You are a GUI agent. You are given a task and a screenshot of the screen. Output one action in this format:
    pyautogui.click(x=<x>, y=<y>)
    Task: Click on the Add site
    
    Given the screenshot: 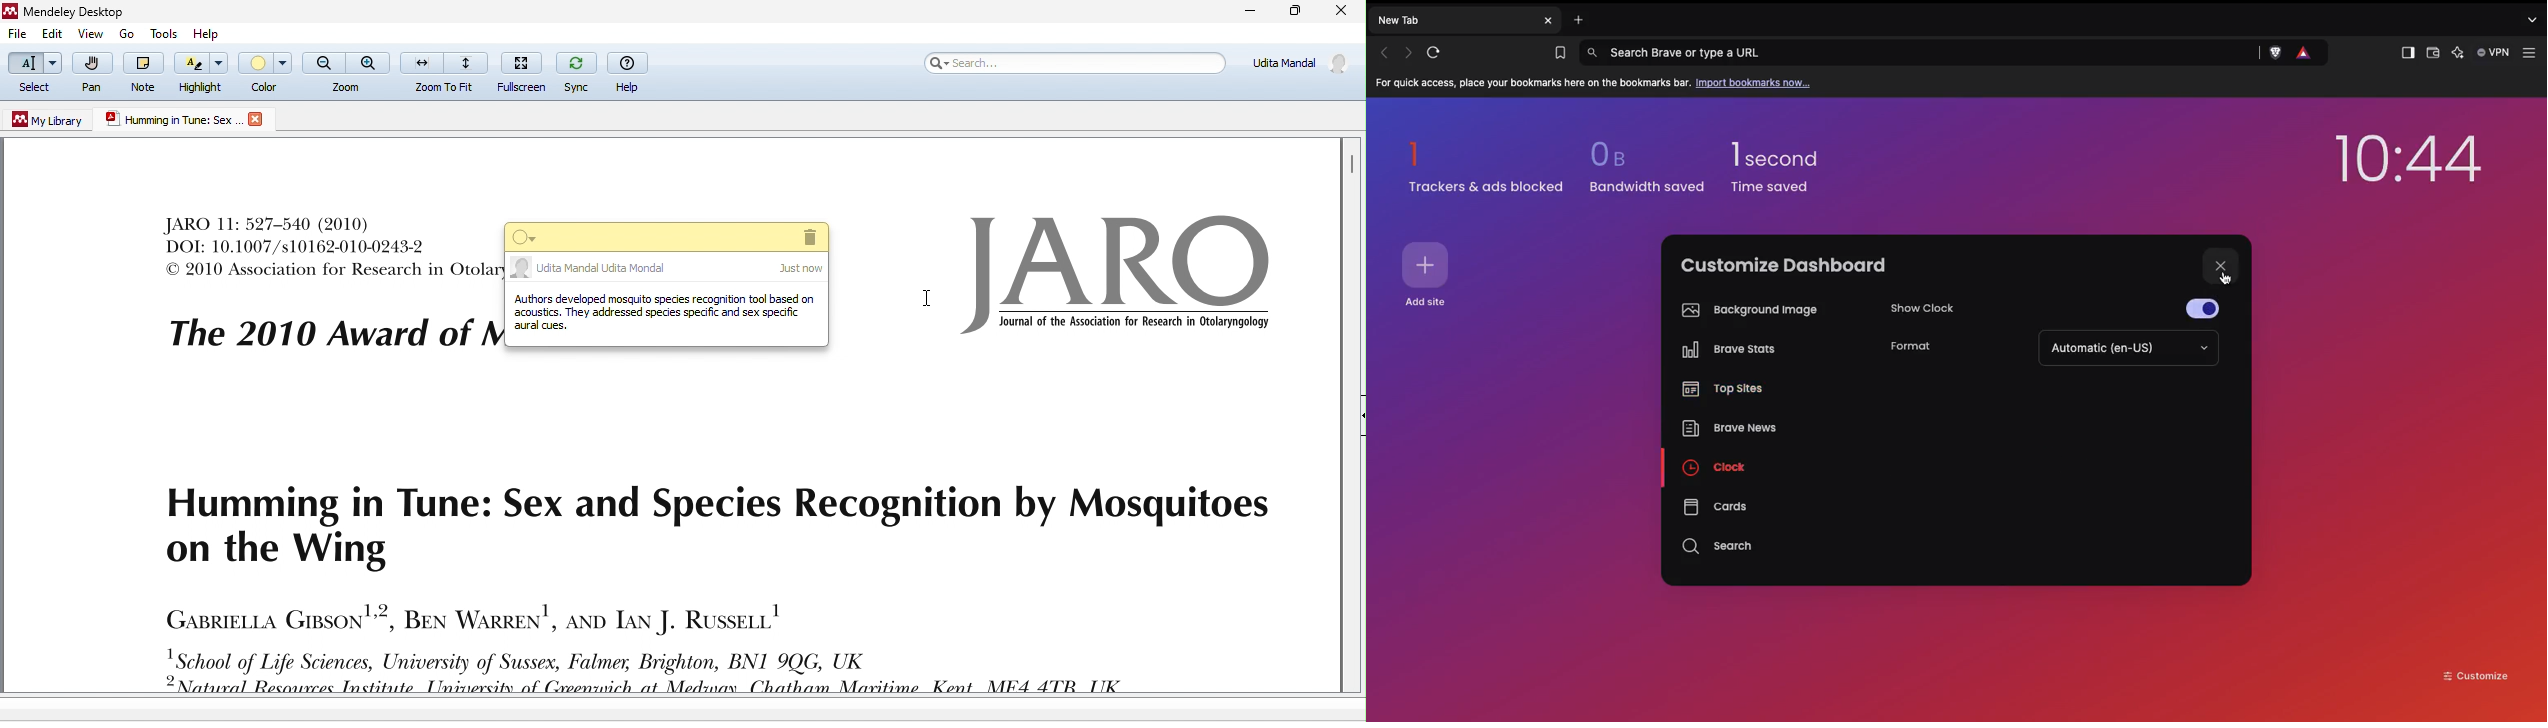 What is the action you would take?
    pyautogui.click(x=1430, y=303)
    